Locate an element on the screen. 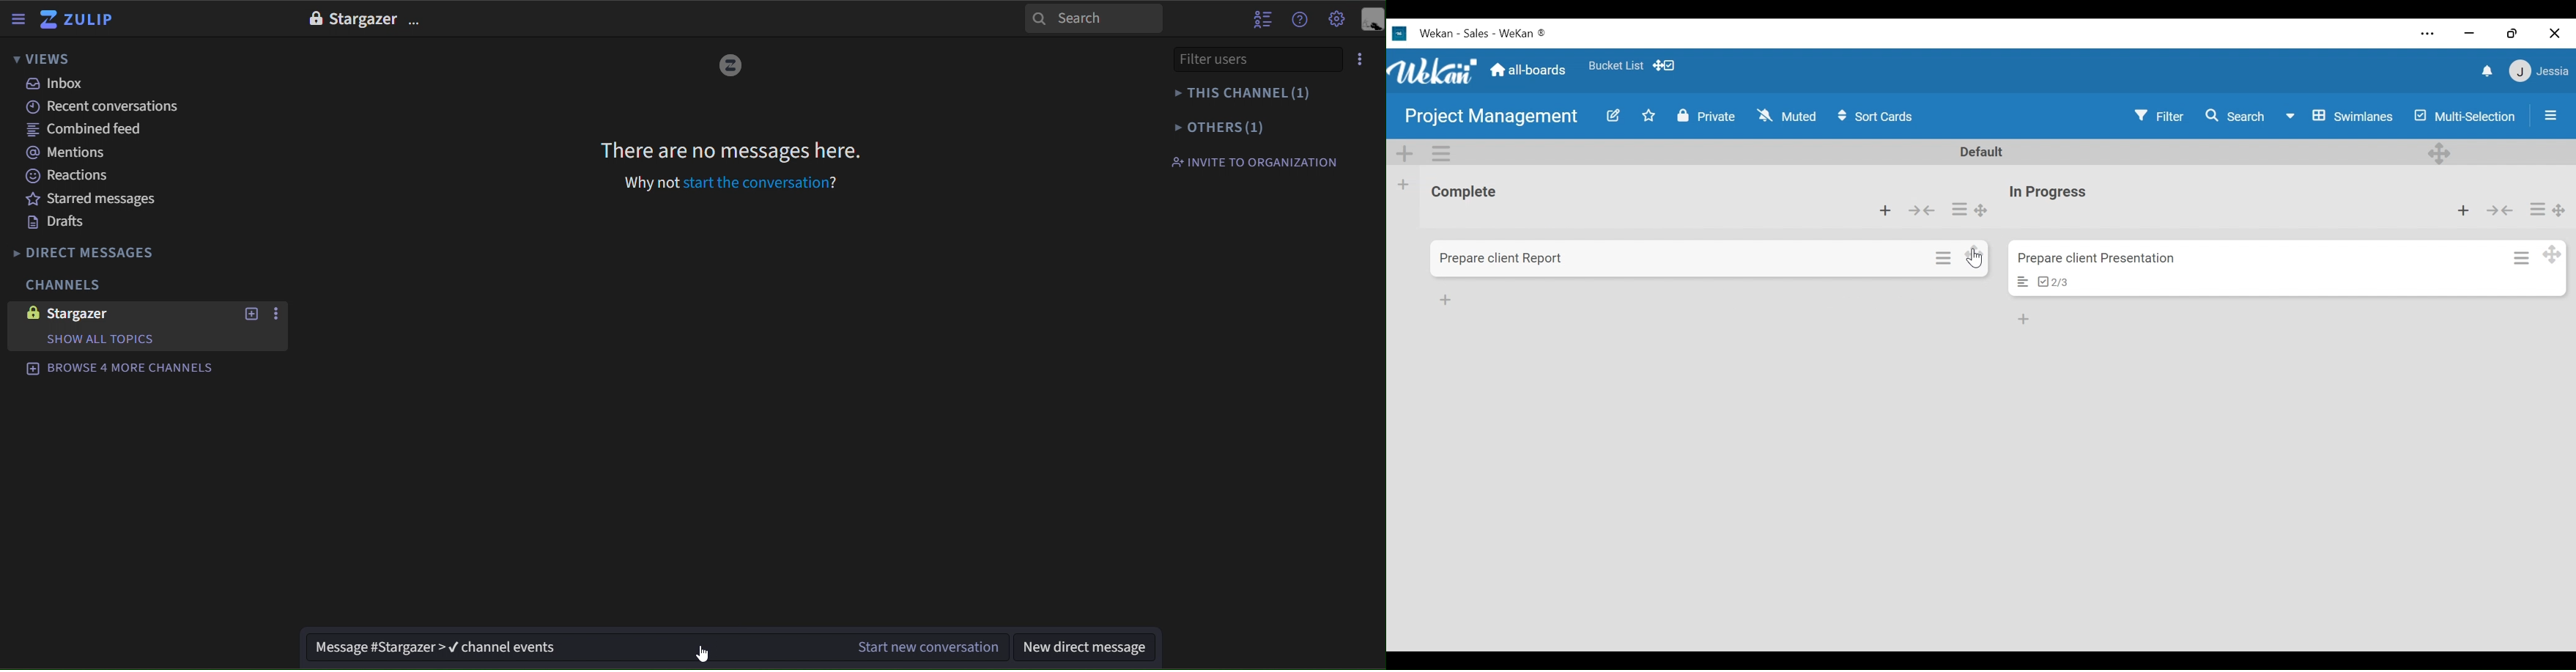 The image size is (2576, 672). question mark is located at coordinates (838, 181).